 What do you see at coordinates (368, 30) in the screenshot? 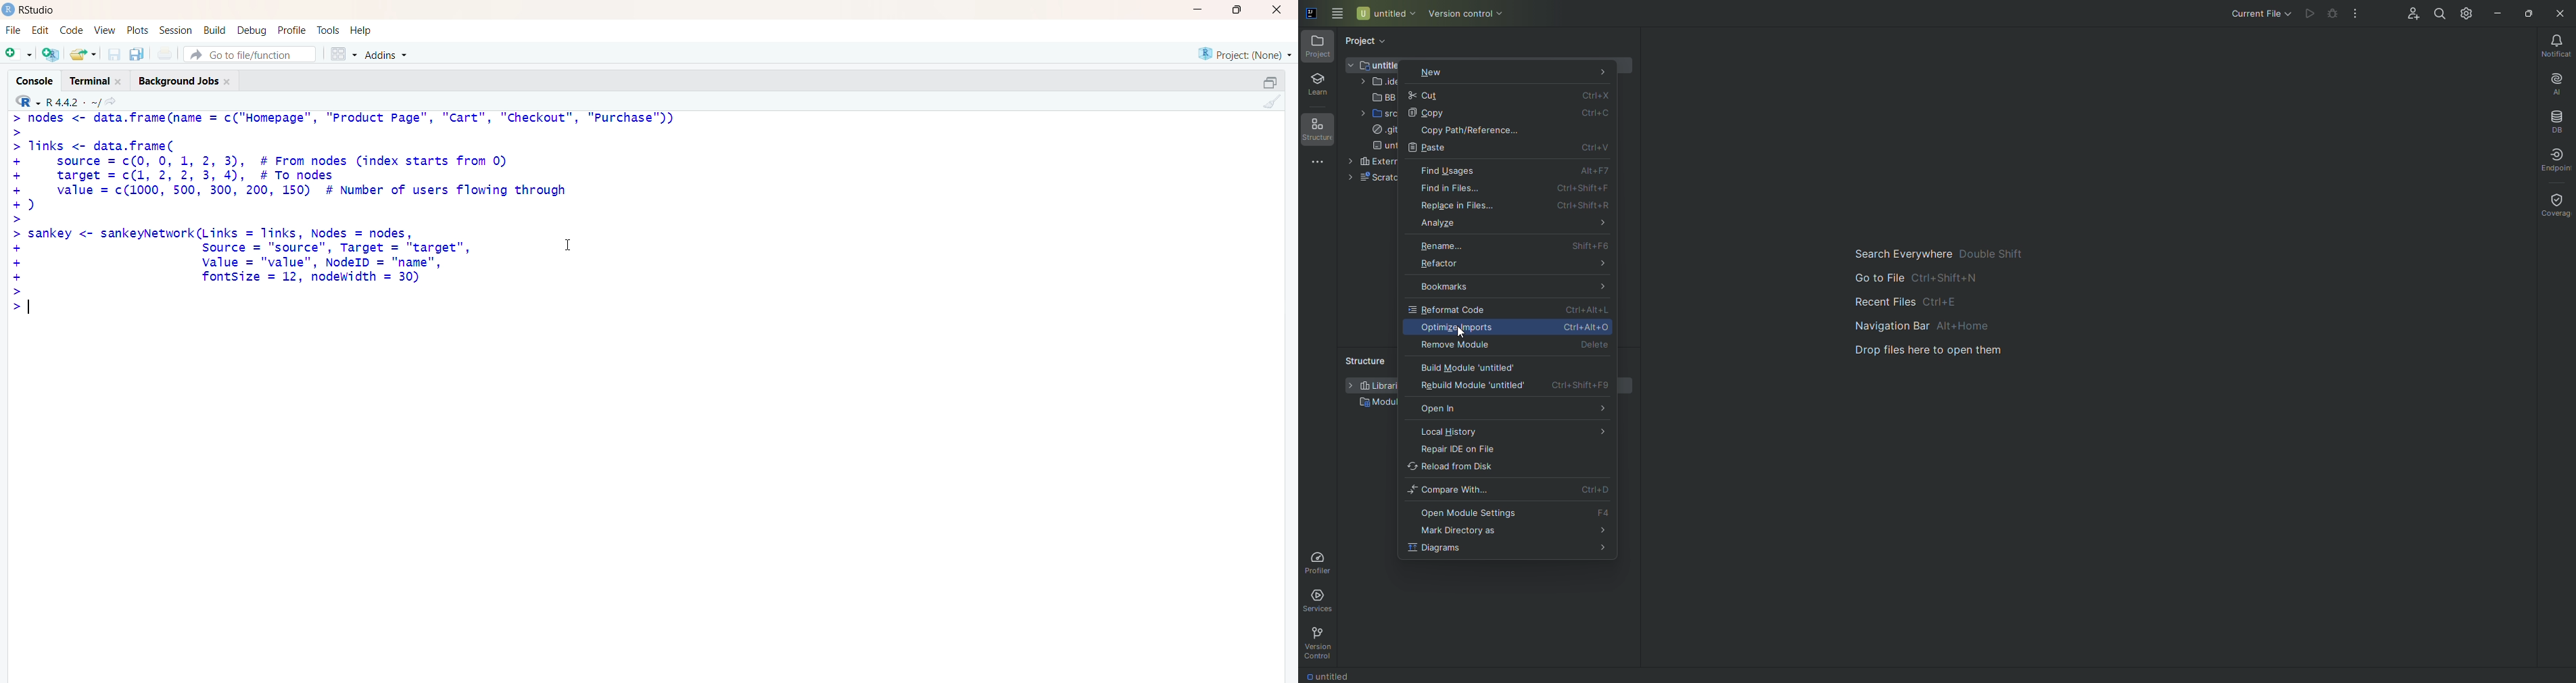
I see `help` at bounding box center [368, 30].